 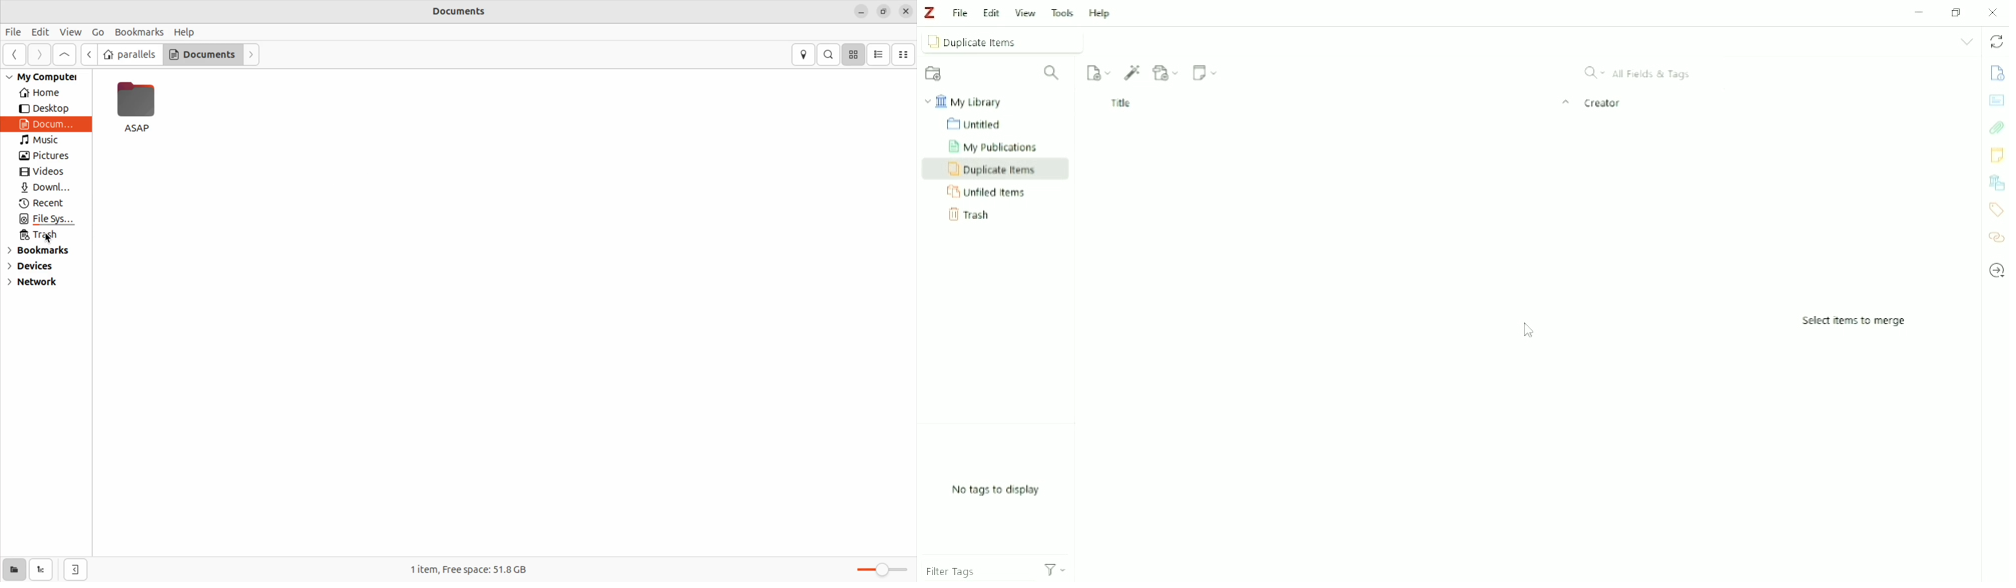 I want to click on Locate, so click(x=1996, y=271).